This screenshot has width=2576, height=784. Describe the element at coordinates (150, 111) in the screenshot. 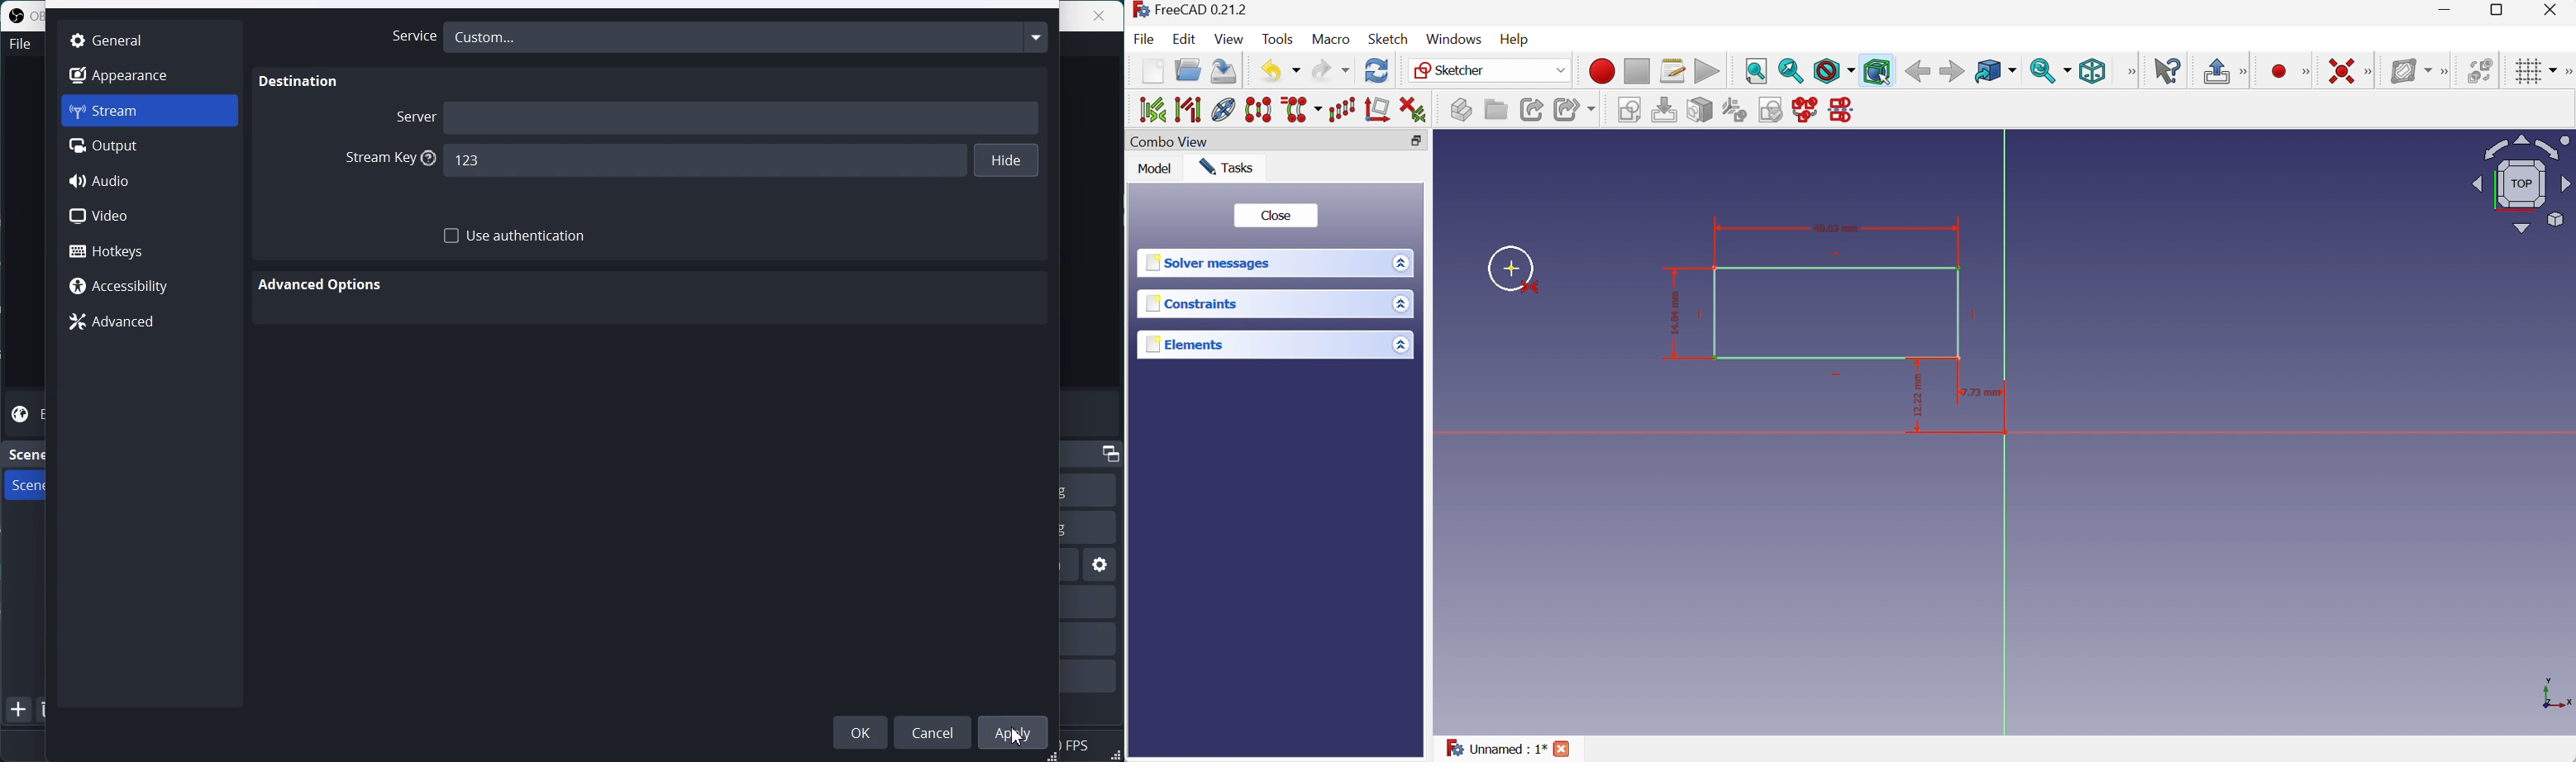

I see `Stream` at that location.